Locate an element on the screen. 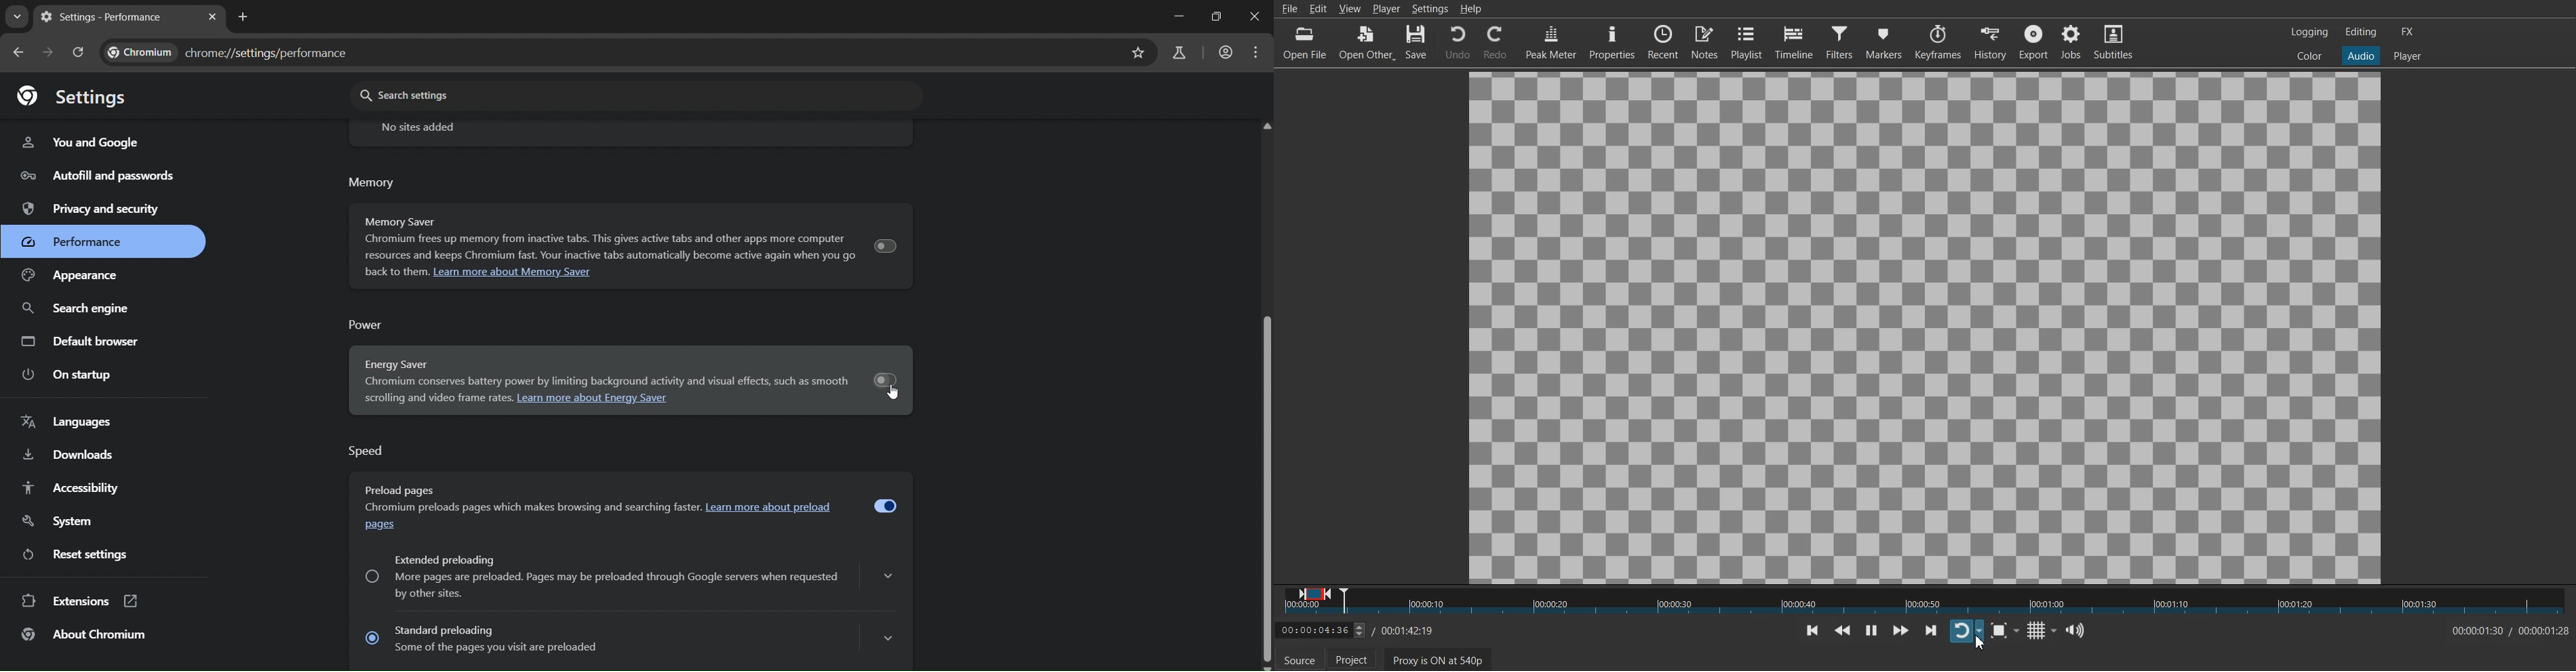 The width and height of the screenshot is (2576, 672). Skip To previous point is located at coordinates (1812, 630).